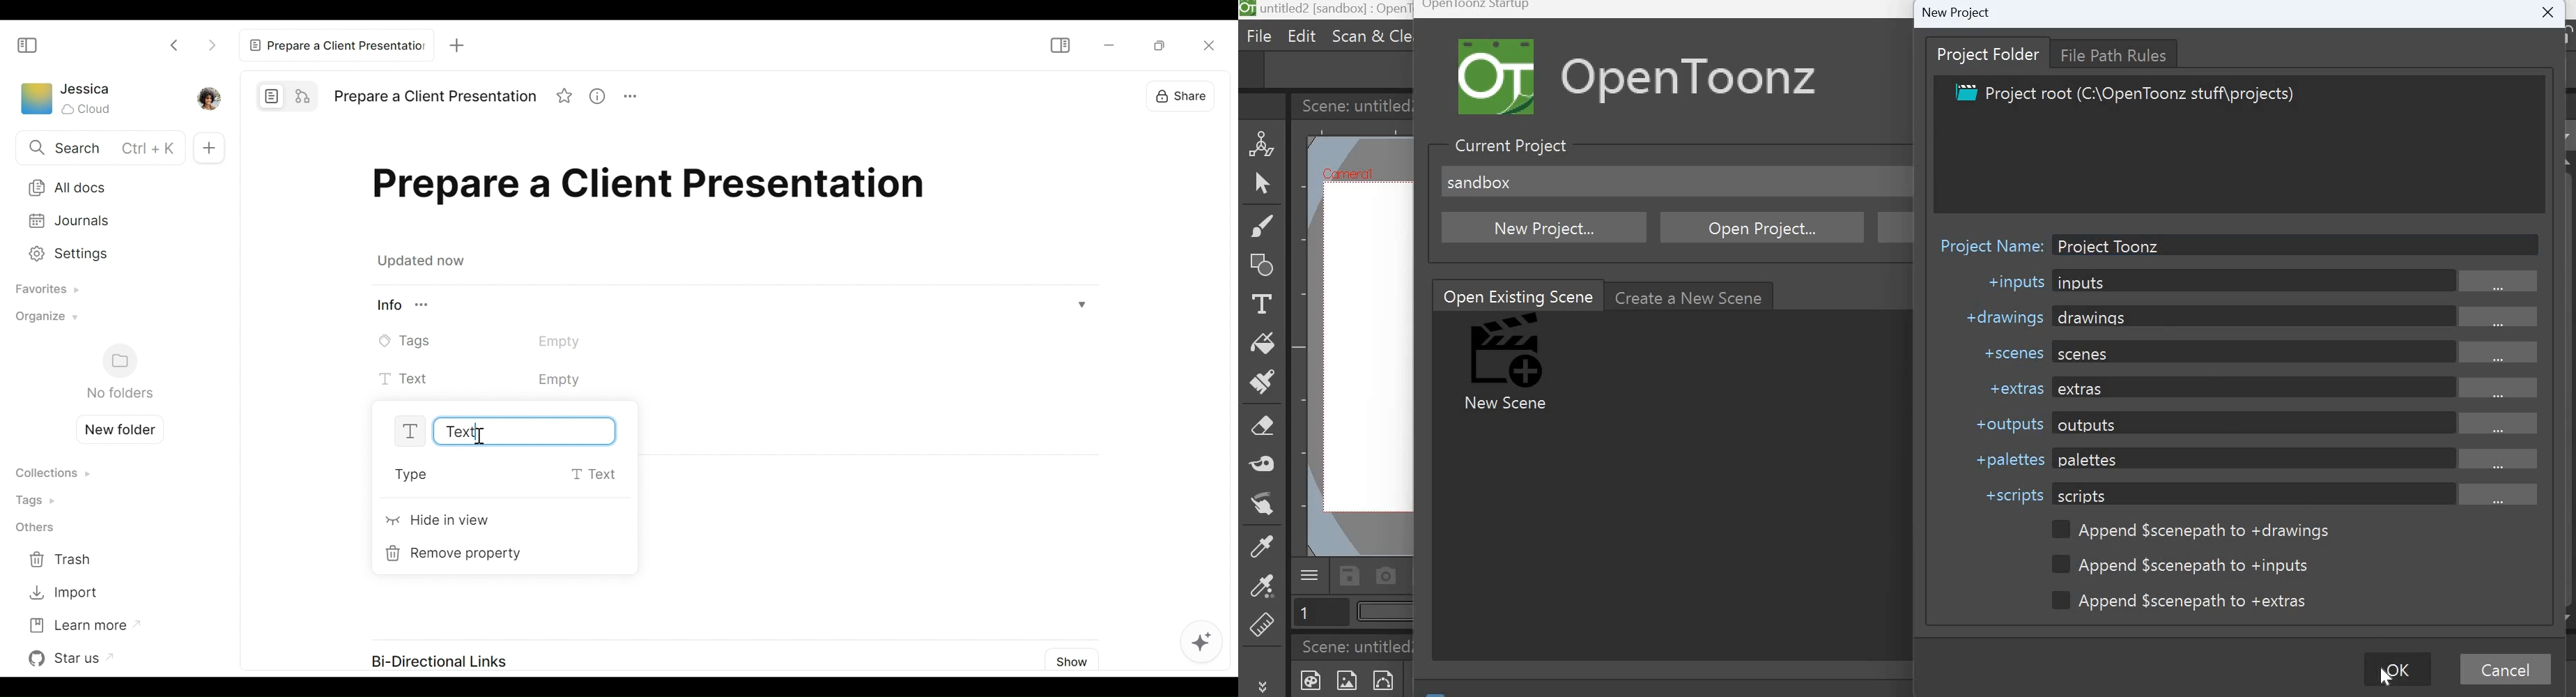 The image size is (2576, 700). I want to click on Geometric Tool, so click(1264, 266).